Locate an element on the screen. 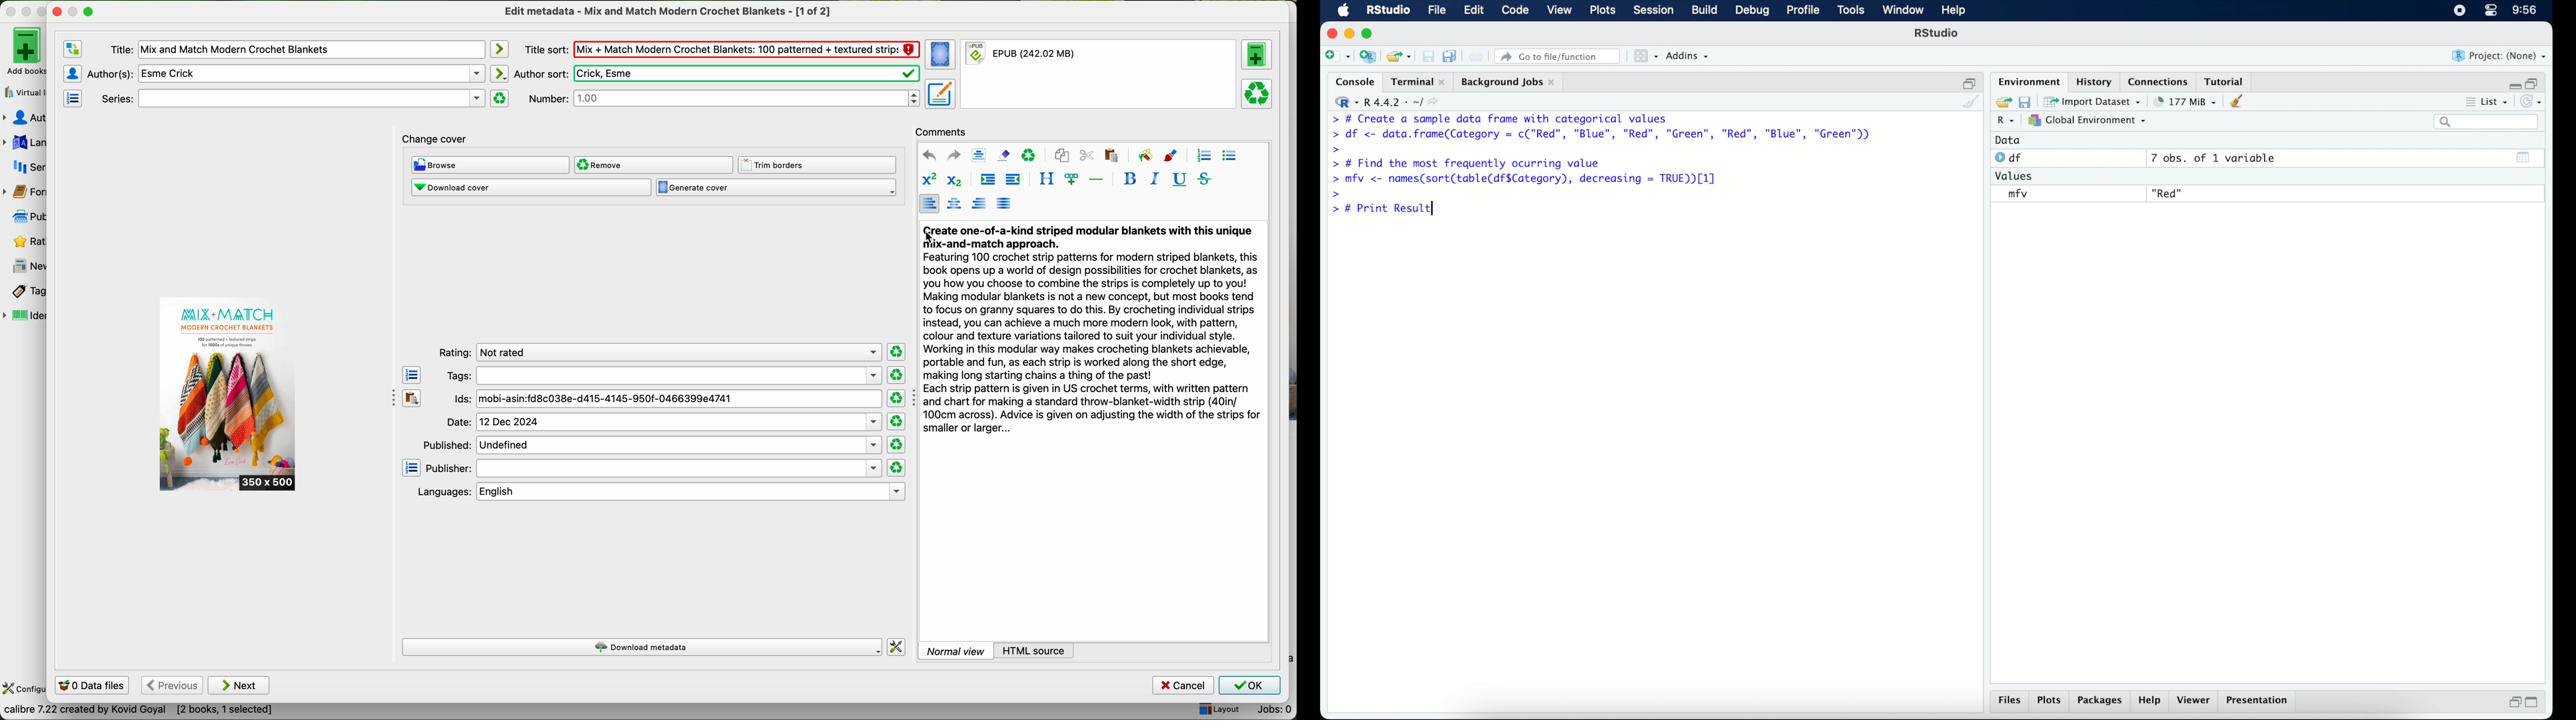 The width and height of the screenshot is (2576, 728). author(s) is located at coordinates (286, 73).